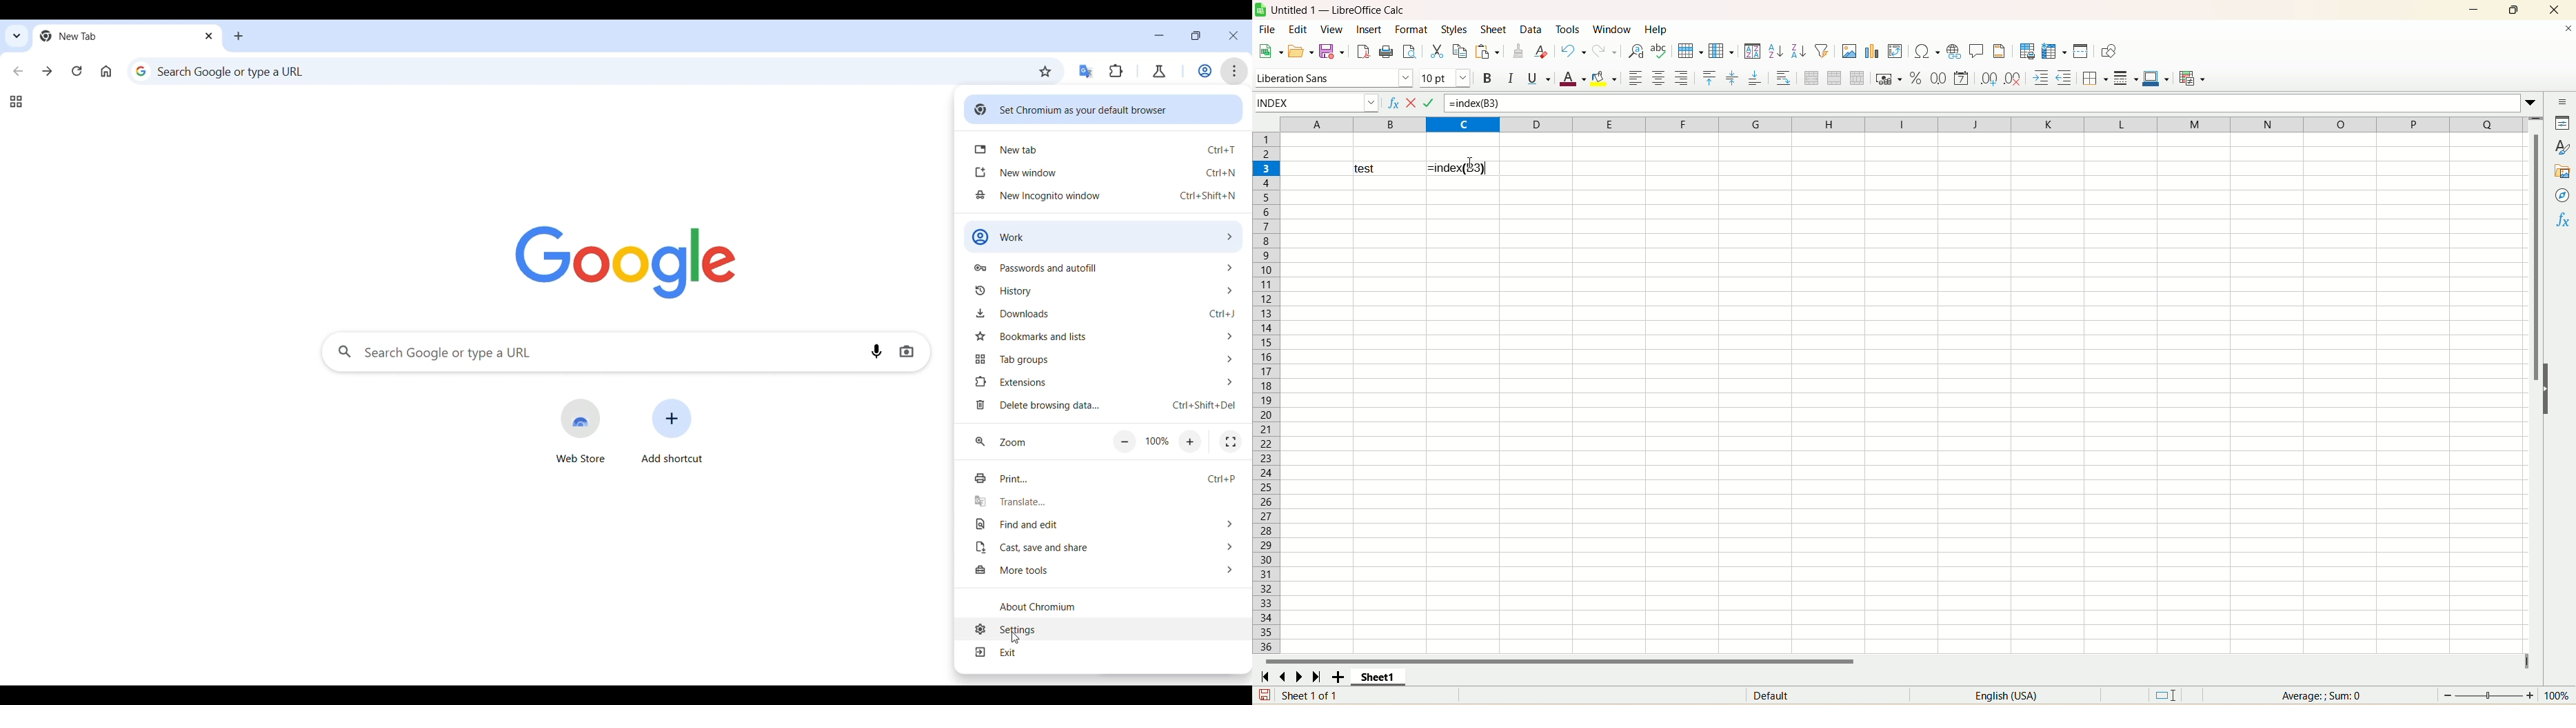 The image size is (2576, 728). I want to click on view, so click(1331, 30).